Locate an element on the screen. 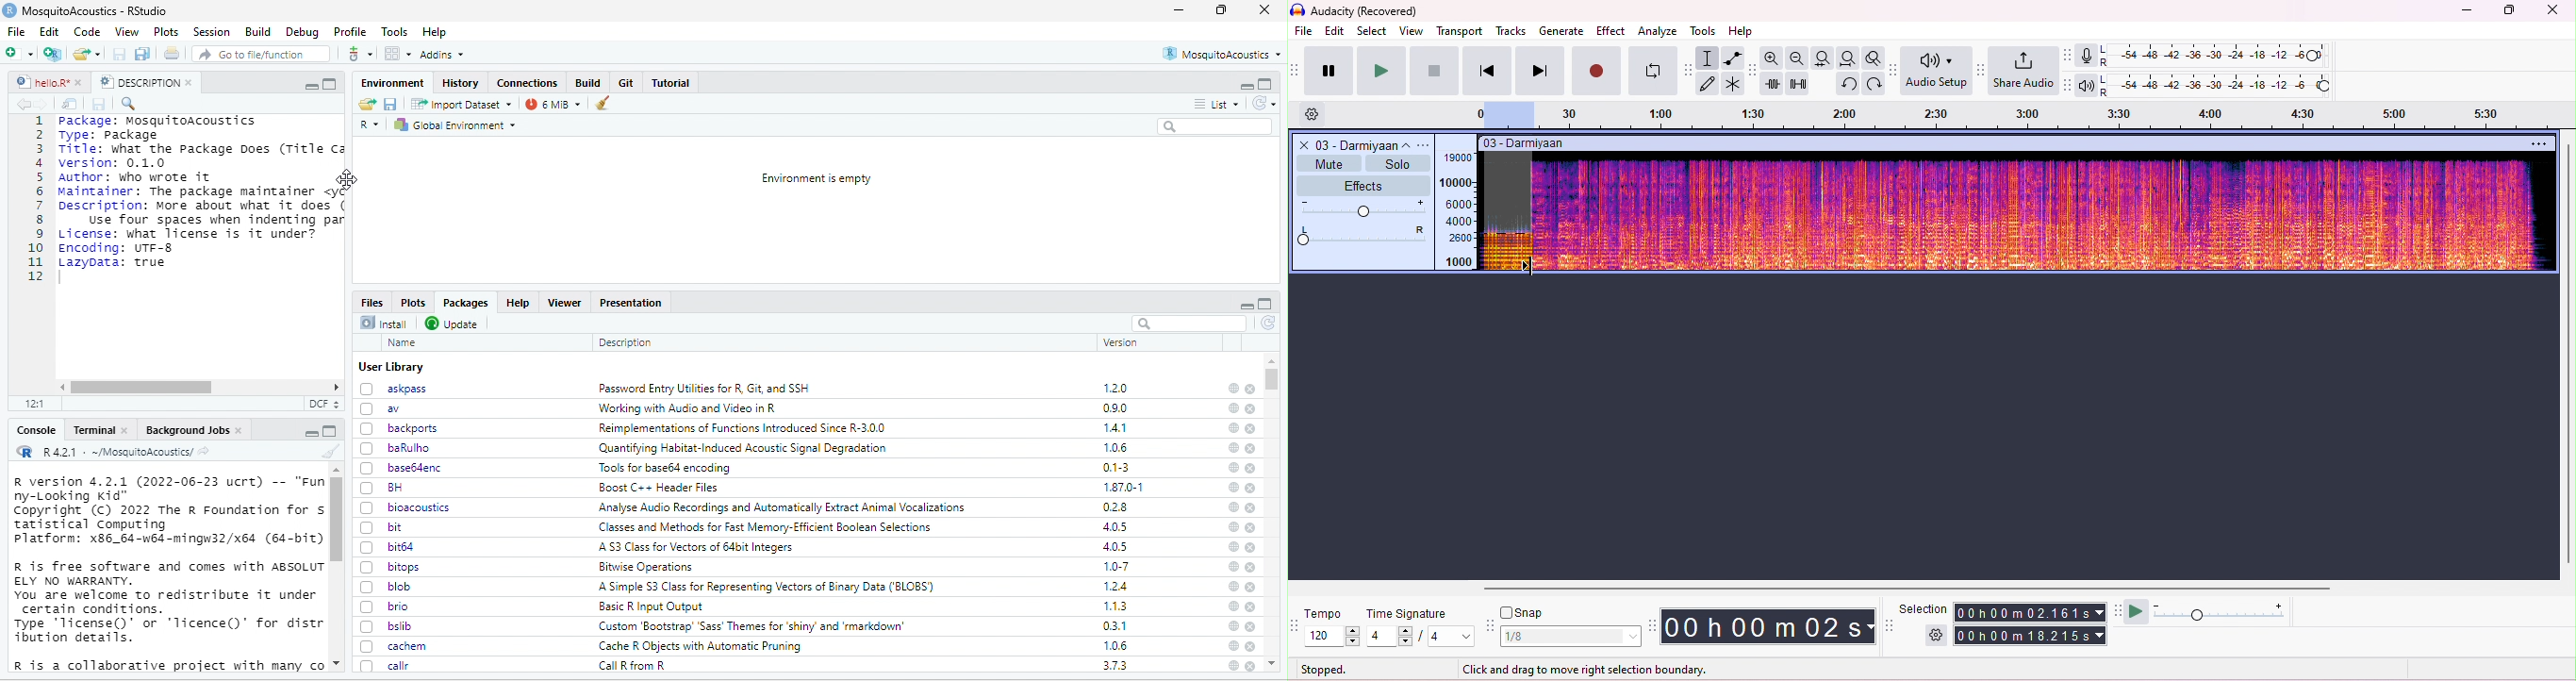 The image size is (2576, 700). close is located at coordinates (1252, 666).